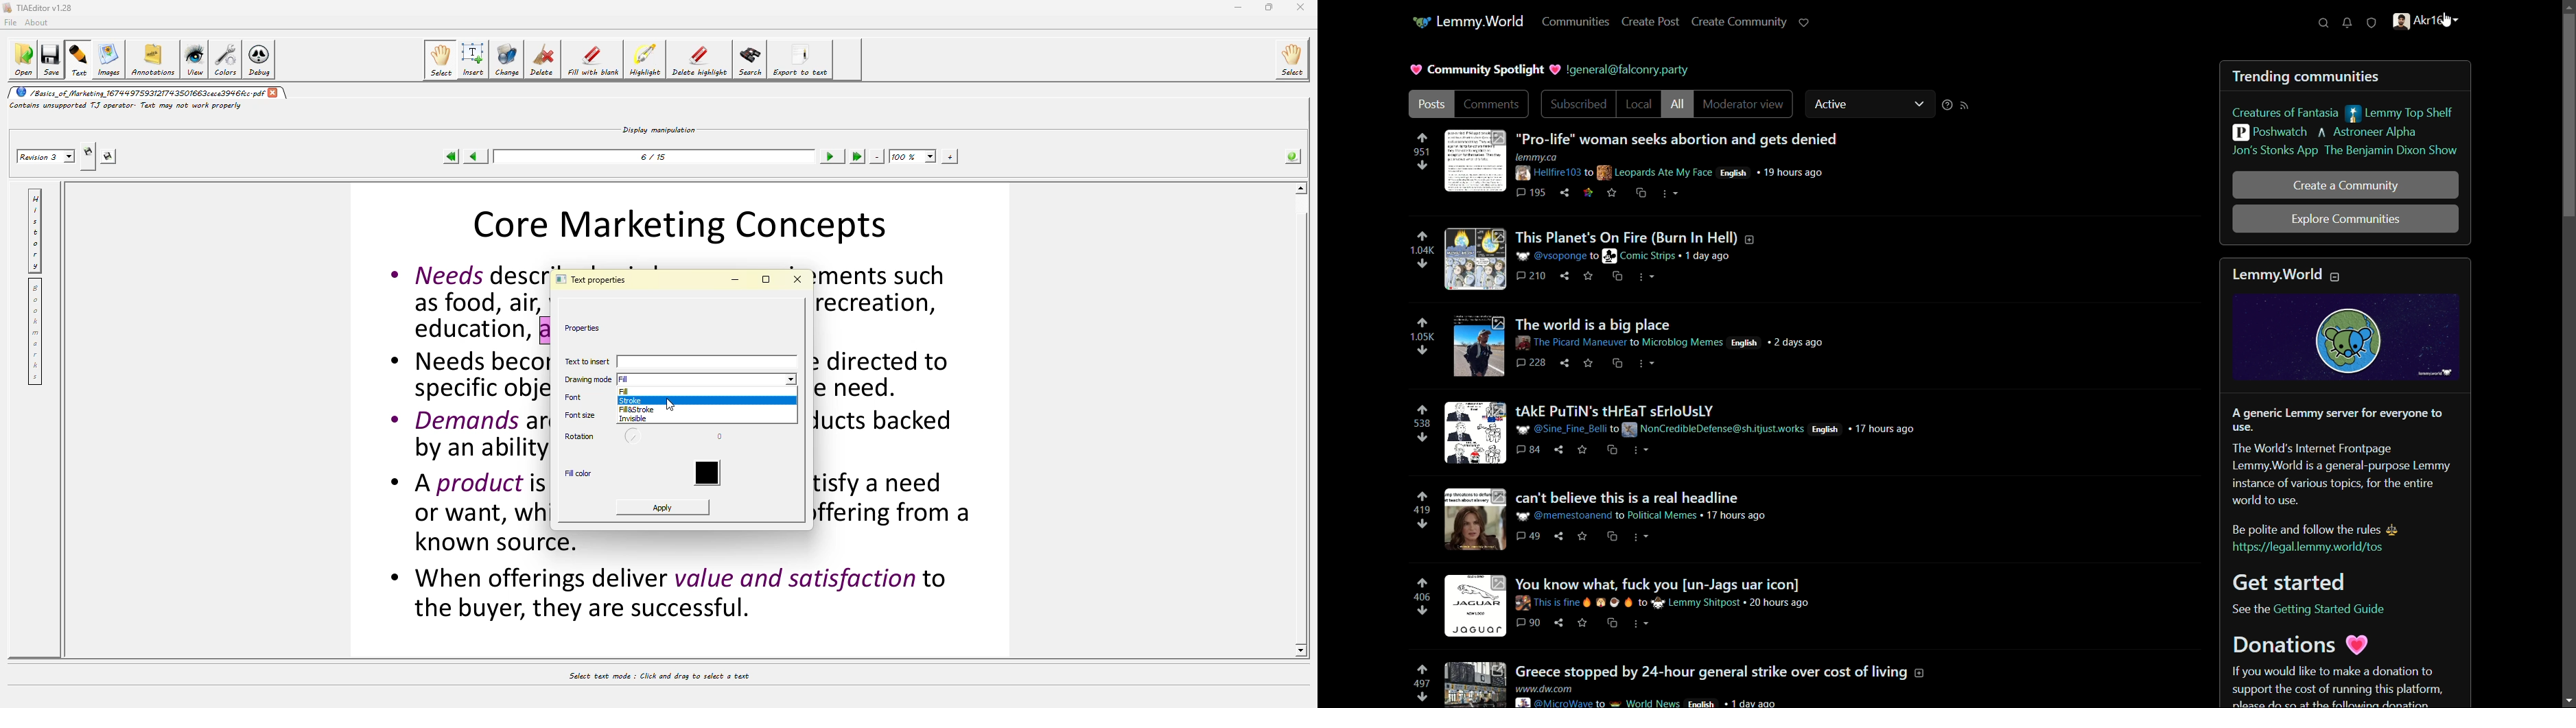  Describe the element at coordinates (1422, 165) in the screenshot. I see `downvote` at that location.